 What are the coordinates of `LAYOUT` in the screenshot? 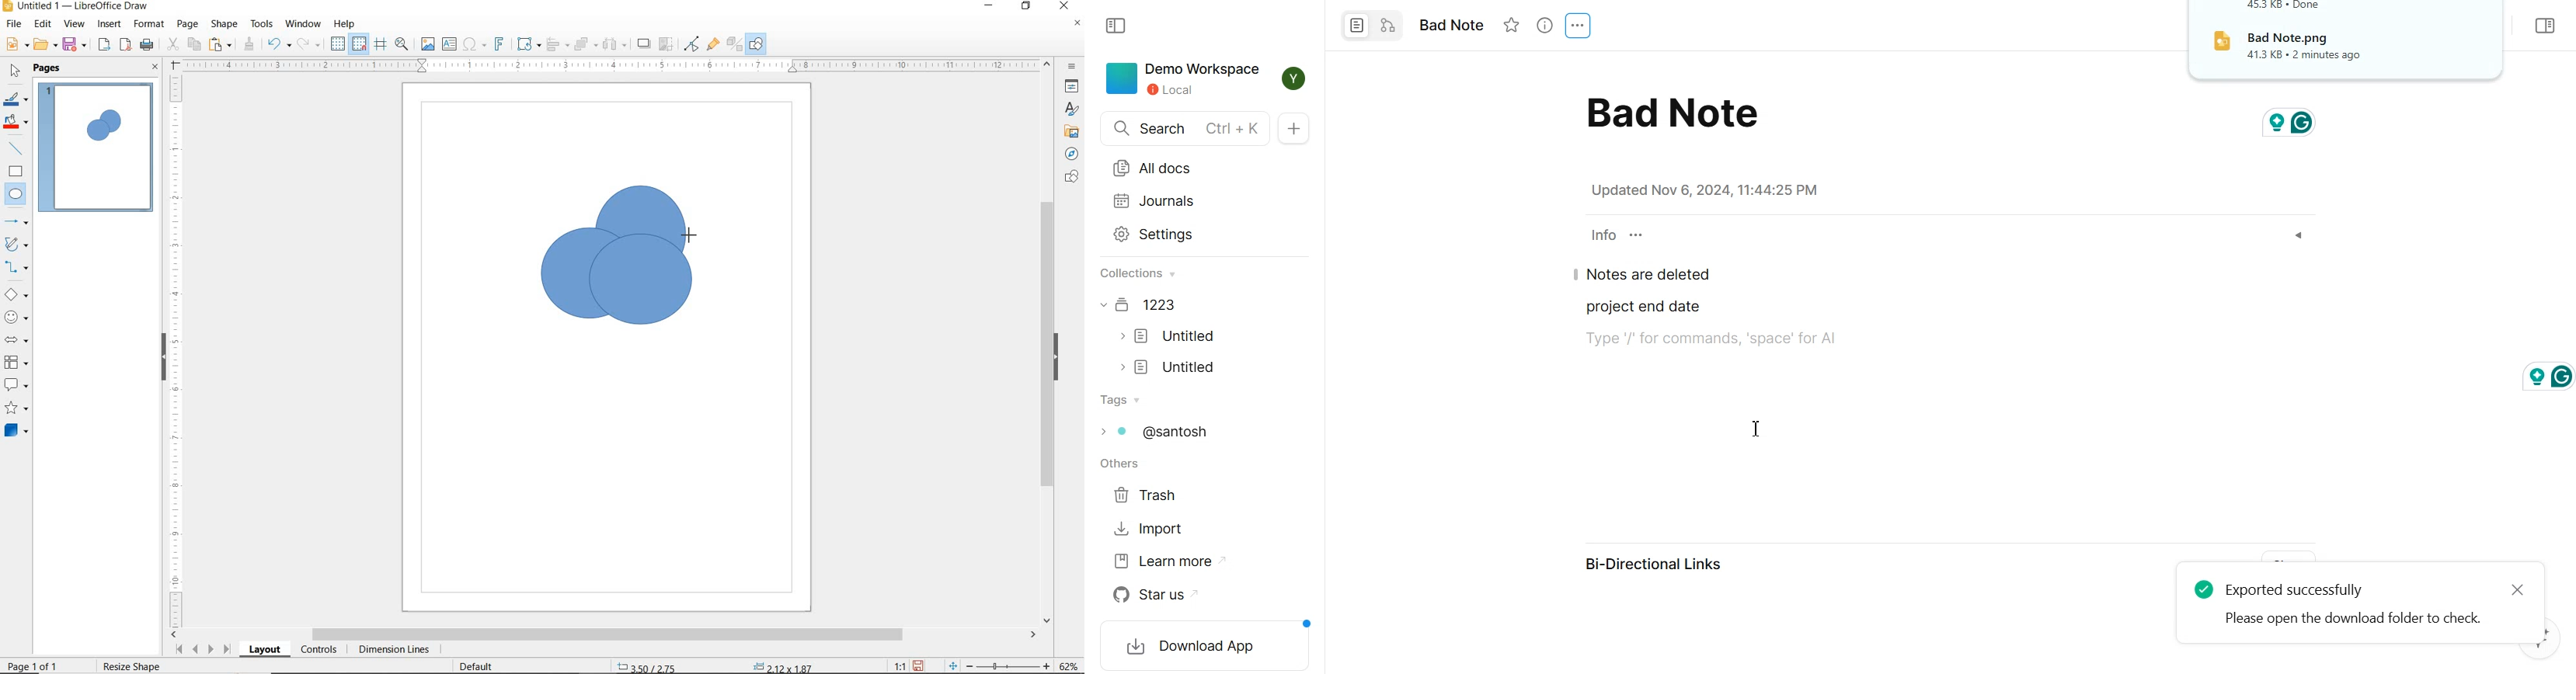 It's located at (264, 651).